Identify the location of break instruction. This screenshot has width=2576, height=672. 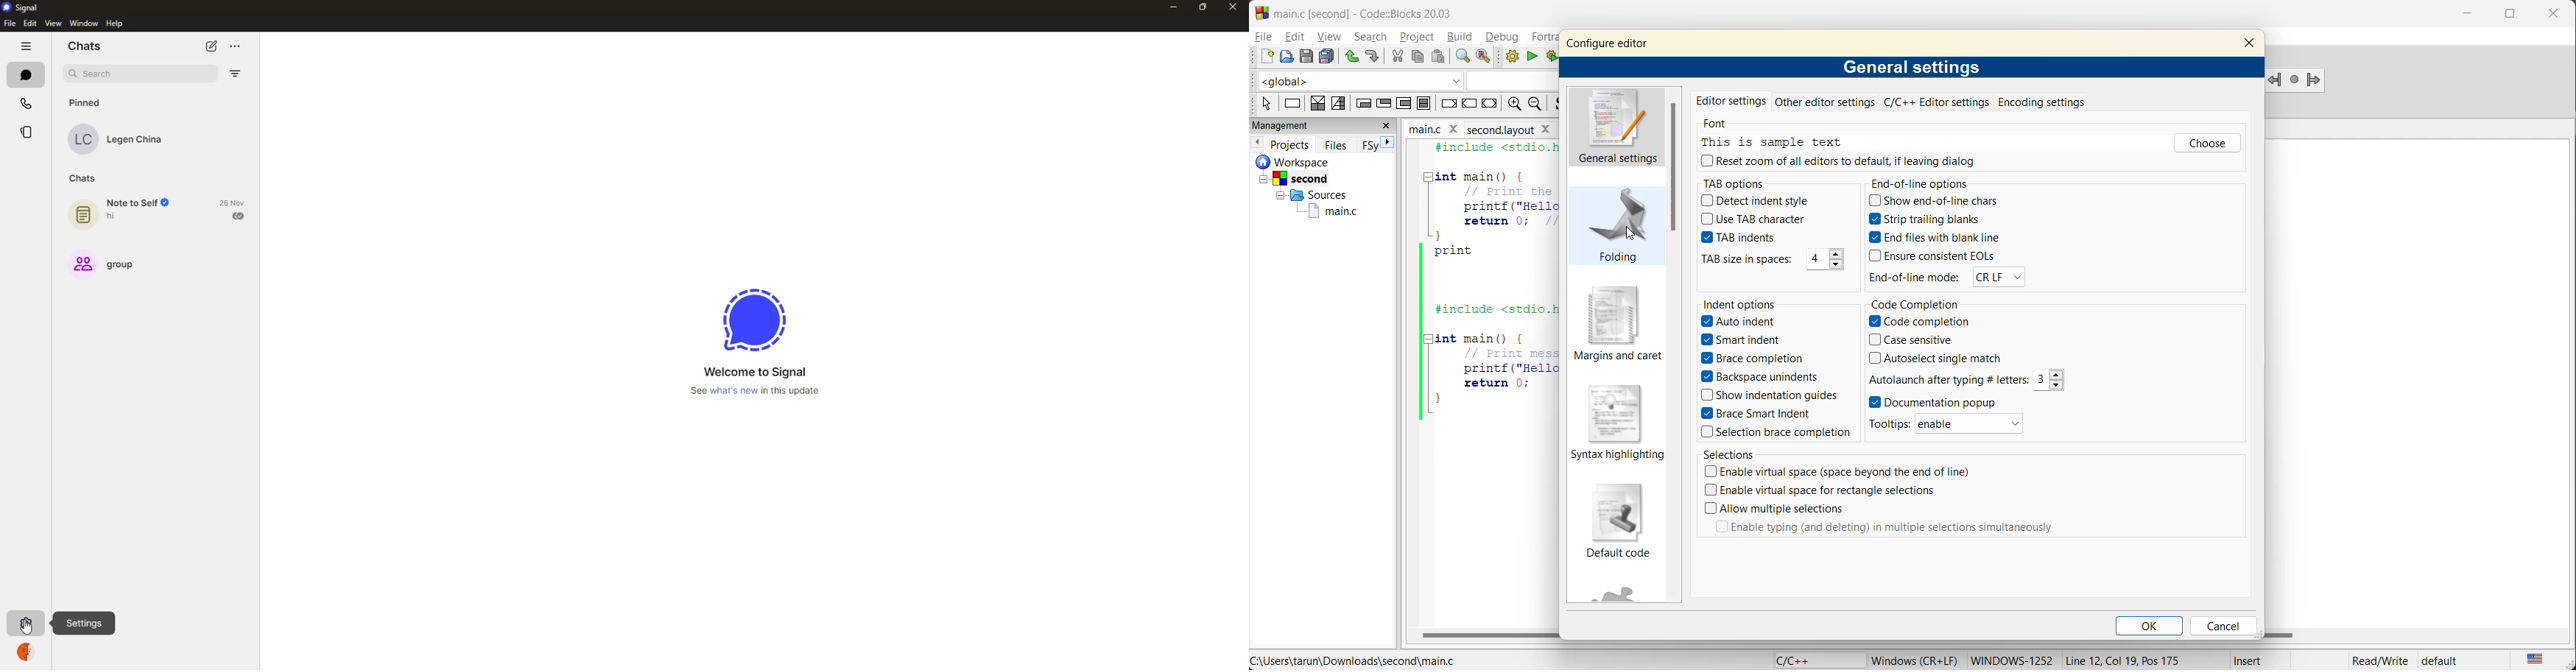
(1448, 105).